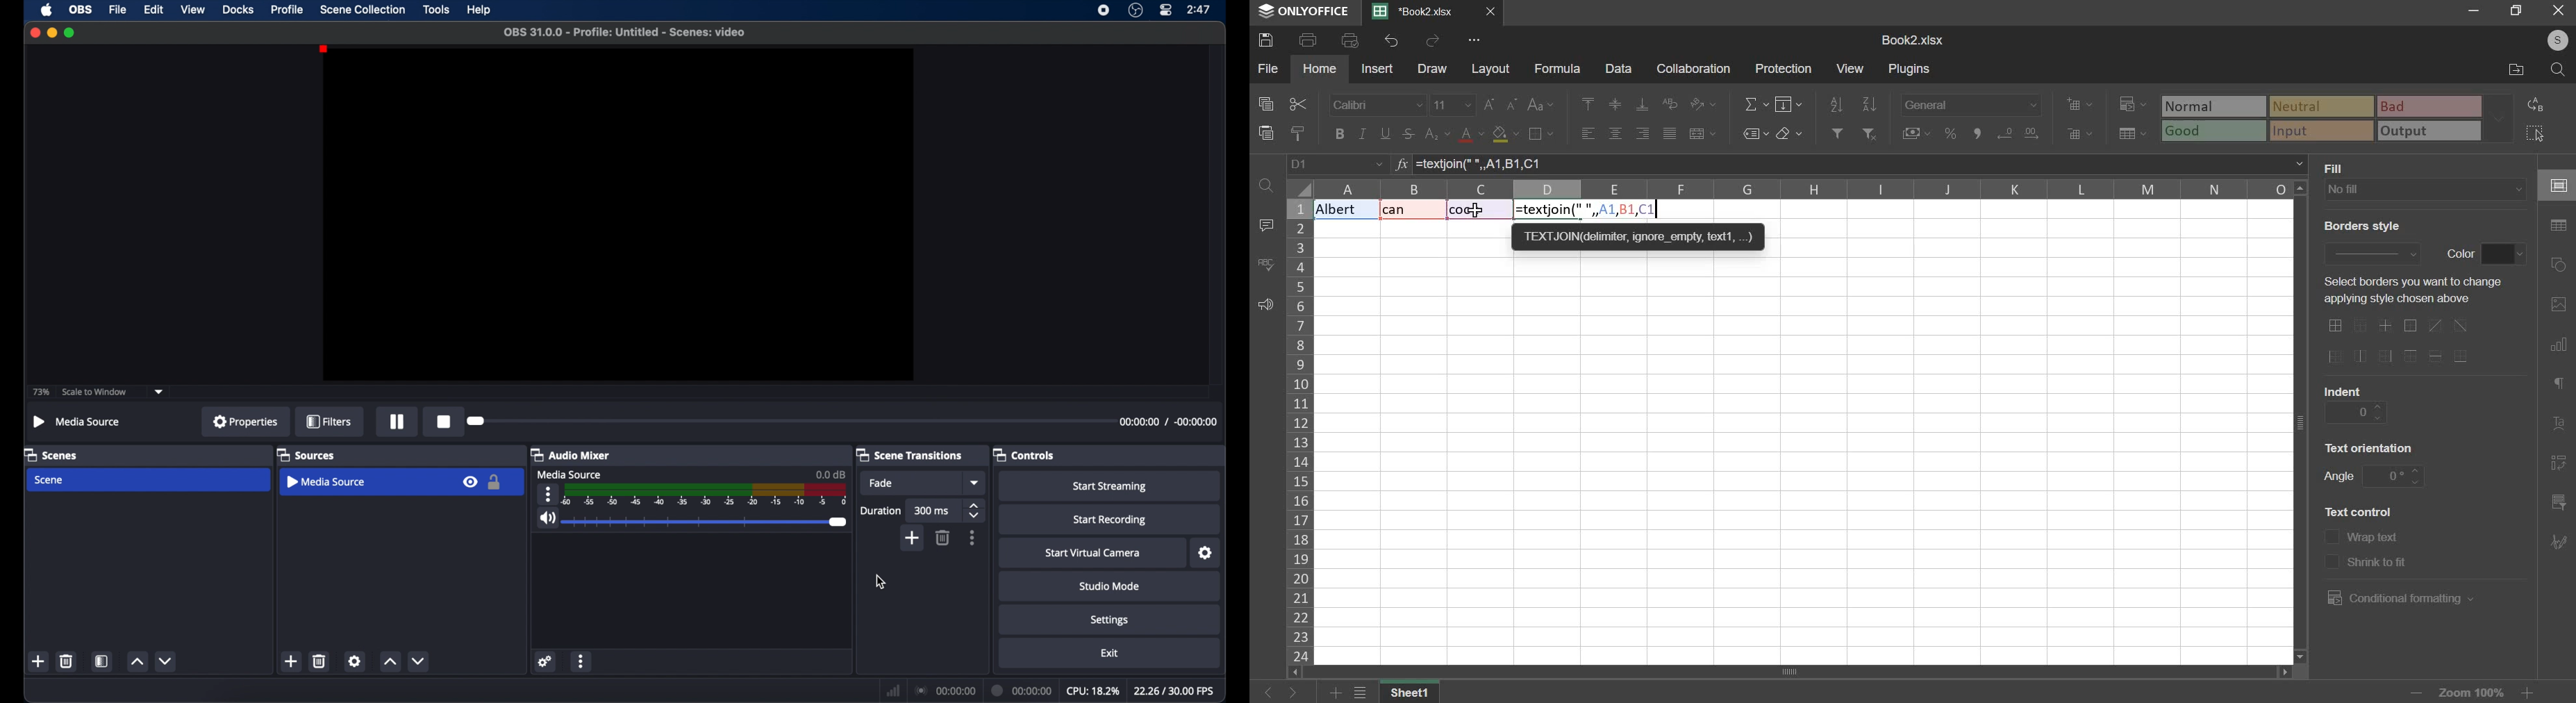  I want to click on scene transitions, so click(909, 454).